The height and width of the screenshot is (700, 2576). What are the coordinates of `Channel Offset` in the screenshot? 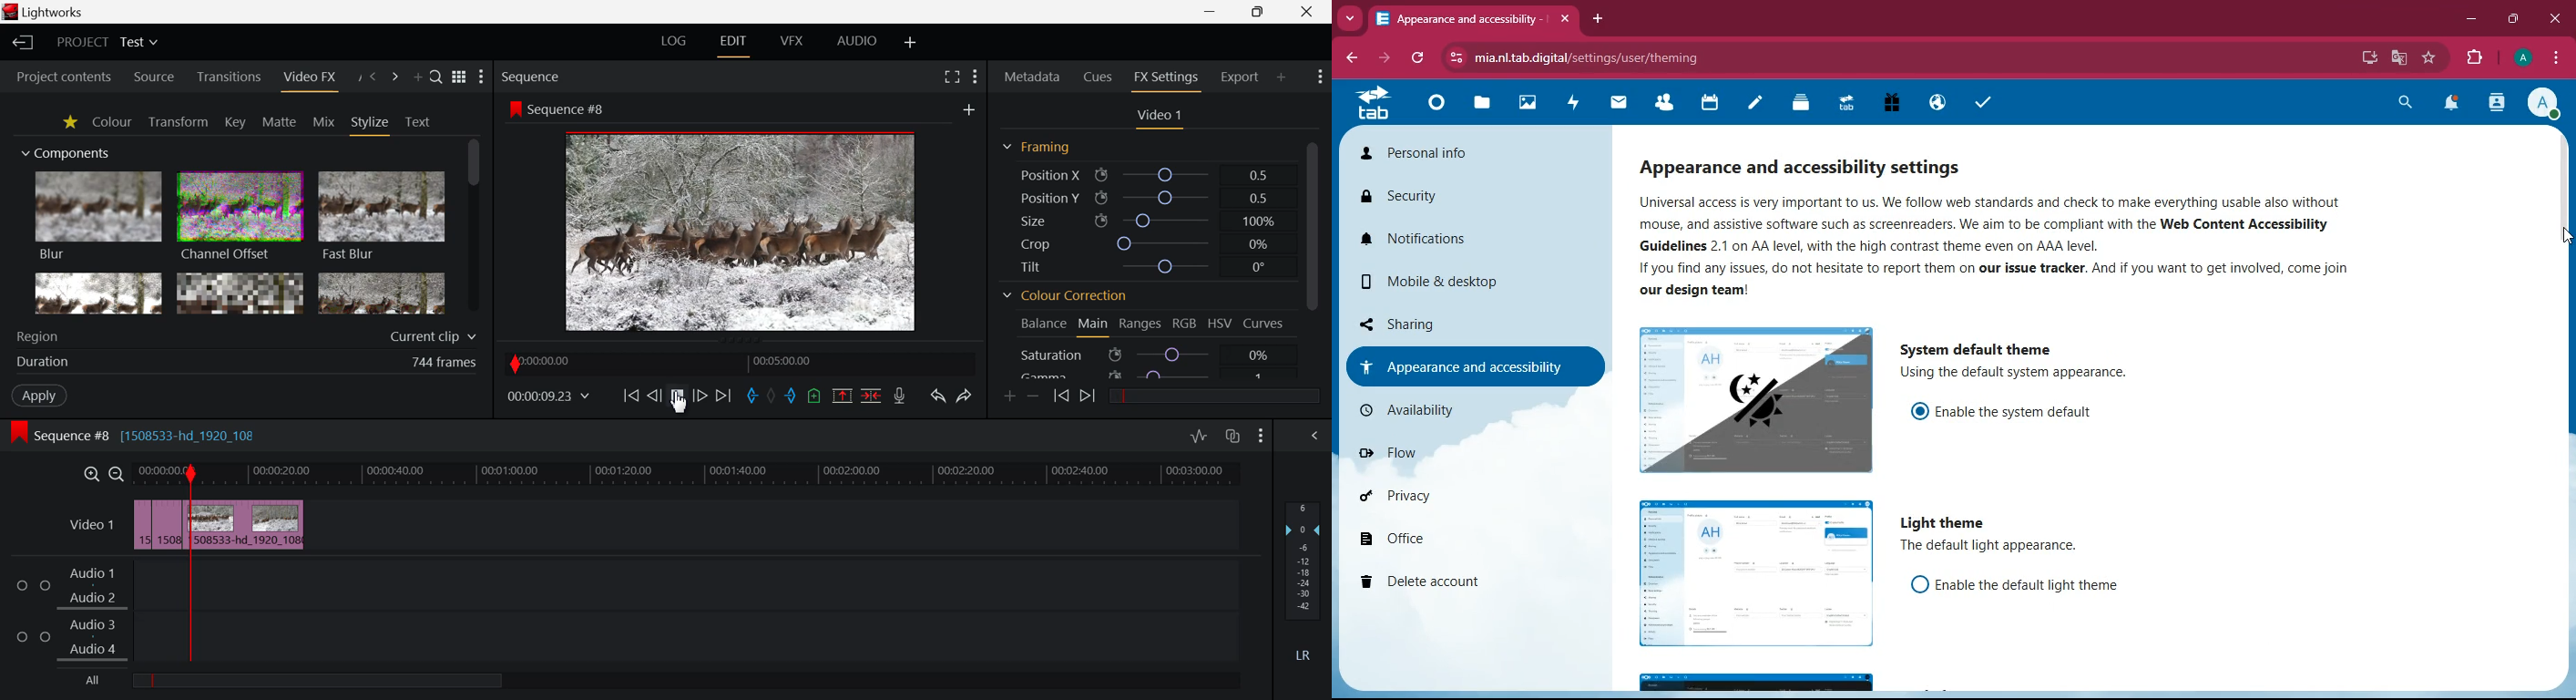 It's located at (240, 218).